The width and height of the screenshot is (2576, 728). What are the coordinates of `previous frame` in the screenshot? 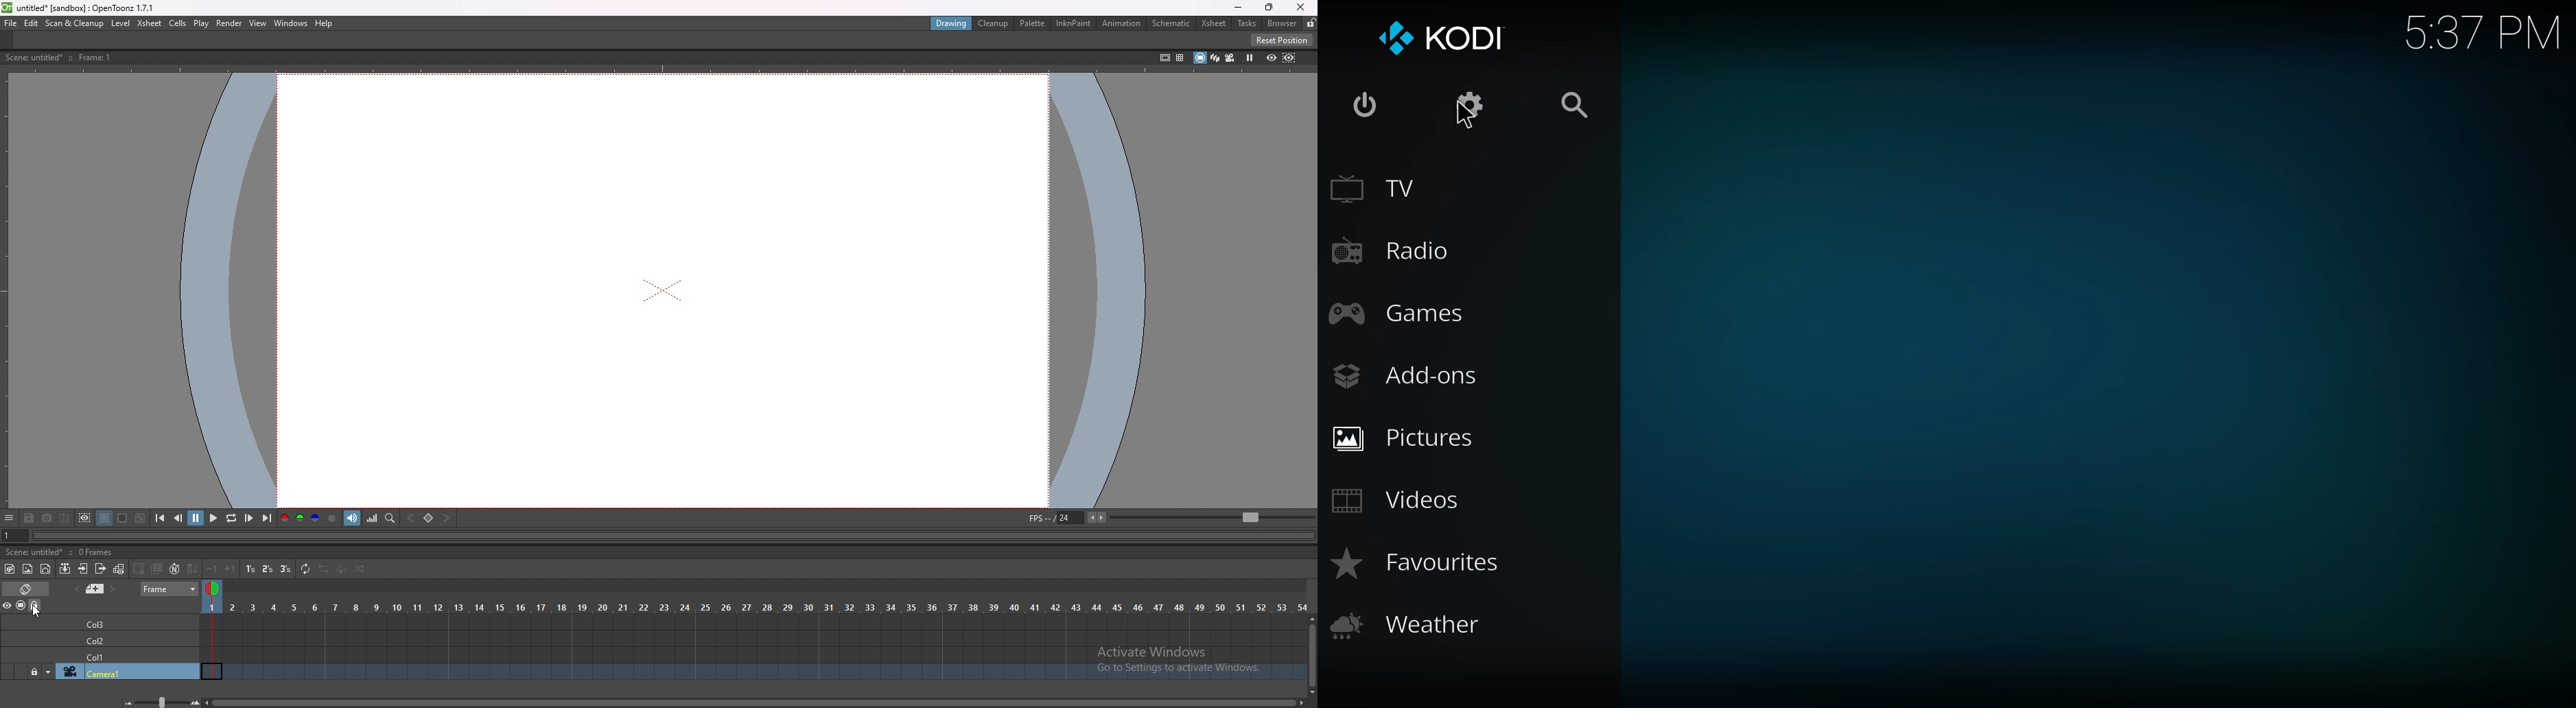 It's located at (178, 518).